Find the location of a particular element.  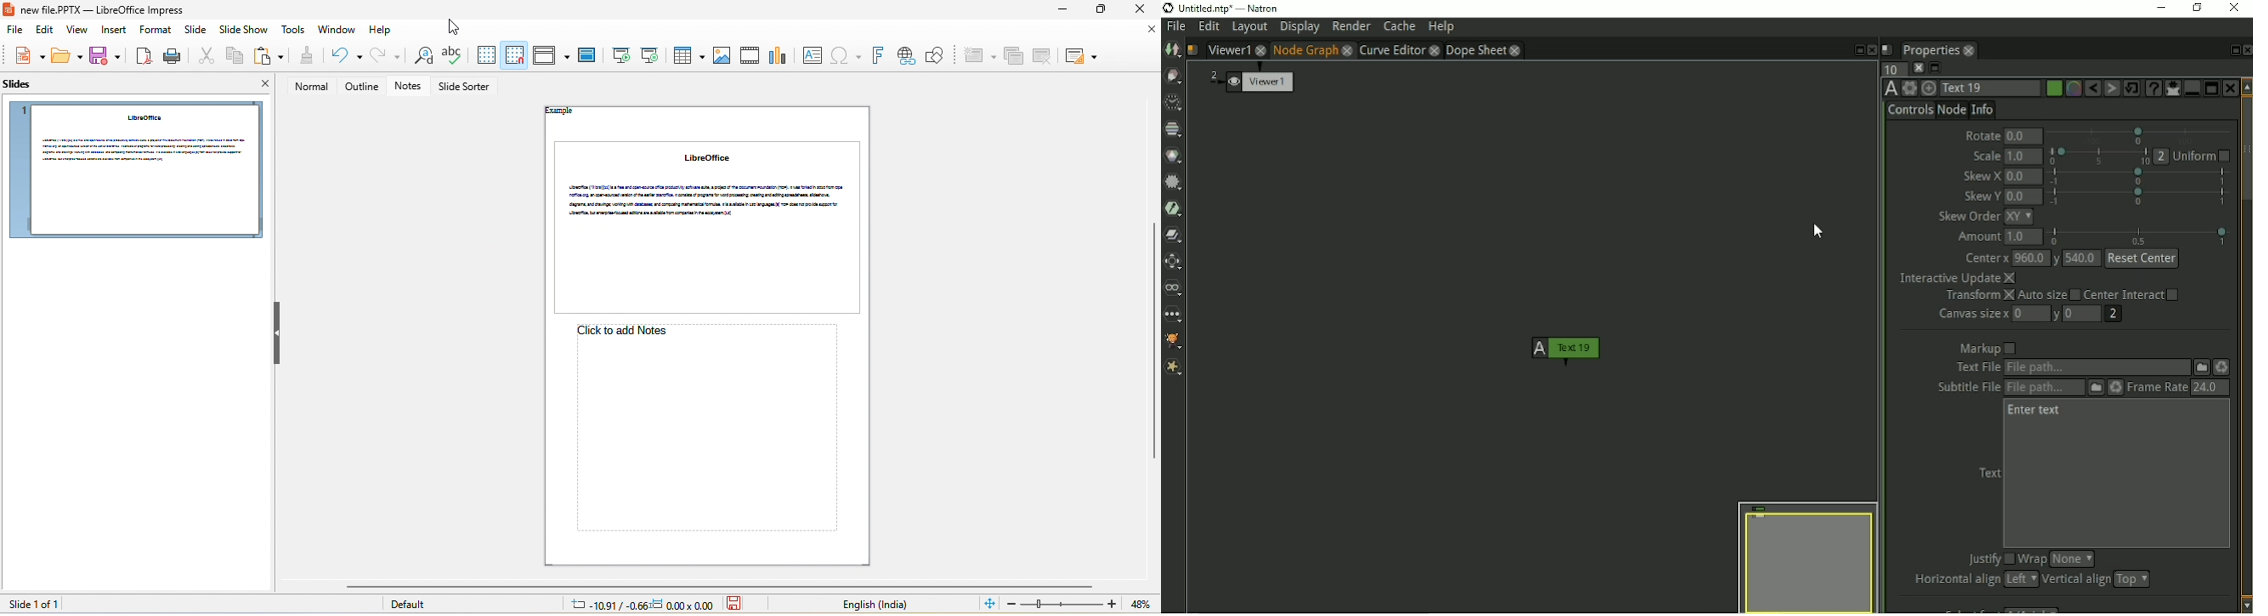

slide sorter is located at coordinates (467, 88).